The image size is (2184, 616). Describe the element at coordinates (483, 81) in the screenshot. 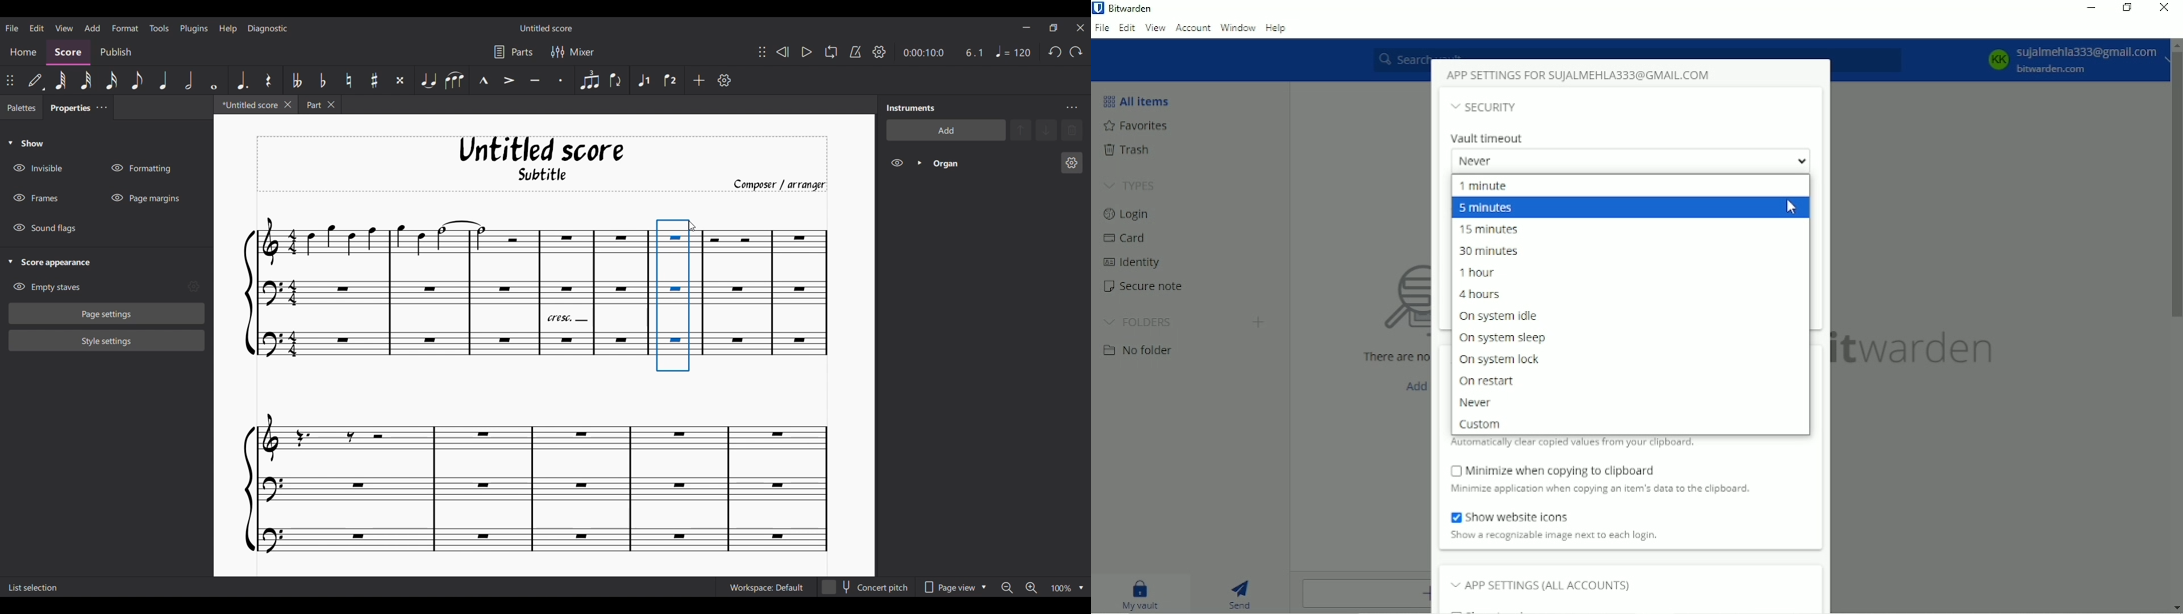

I see `Marcato` at that location.